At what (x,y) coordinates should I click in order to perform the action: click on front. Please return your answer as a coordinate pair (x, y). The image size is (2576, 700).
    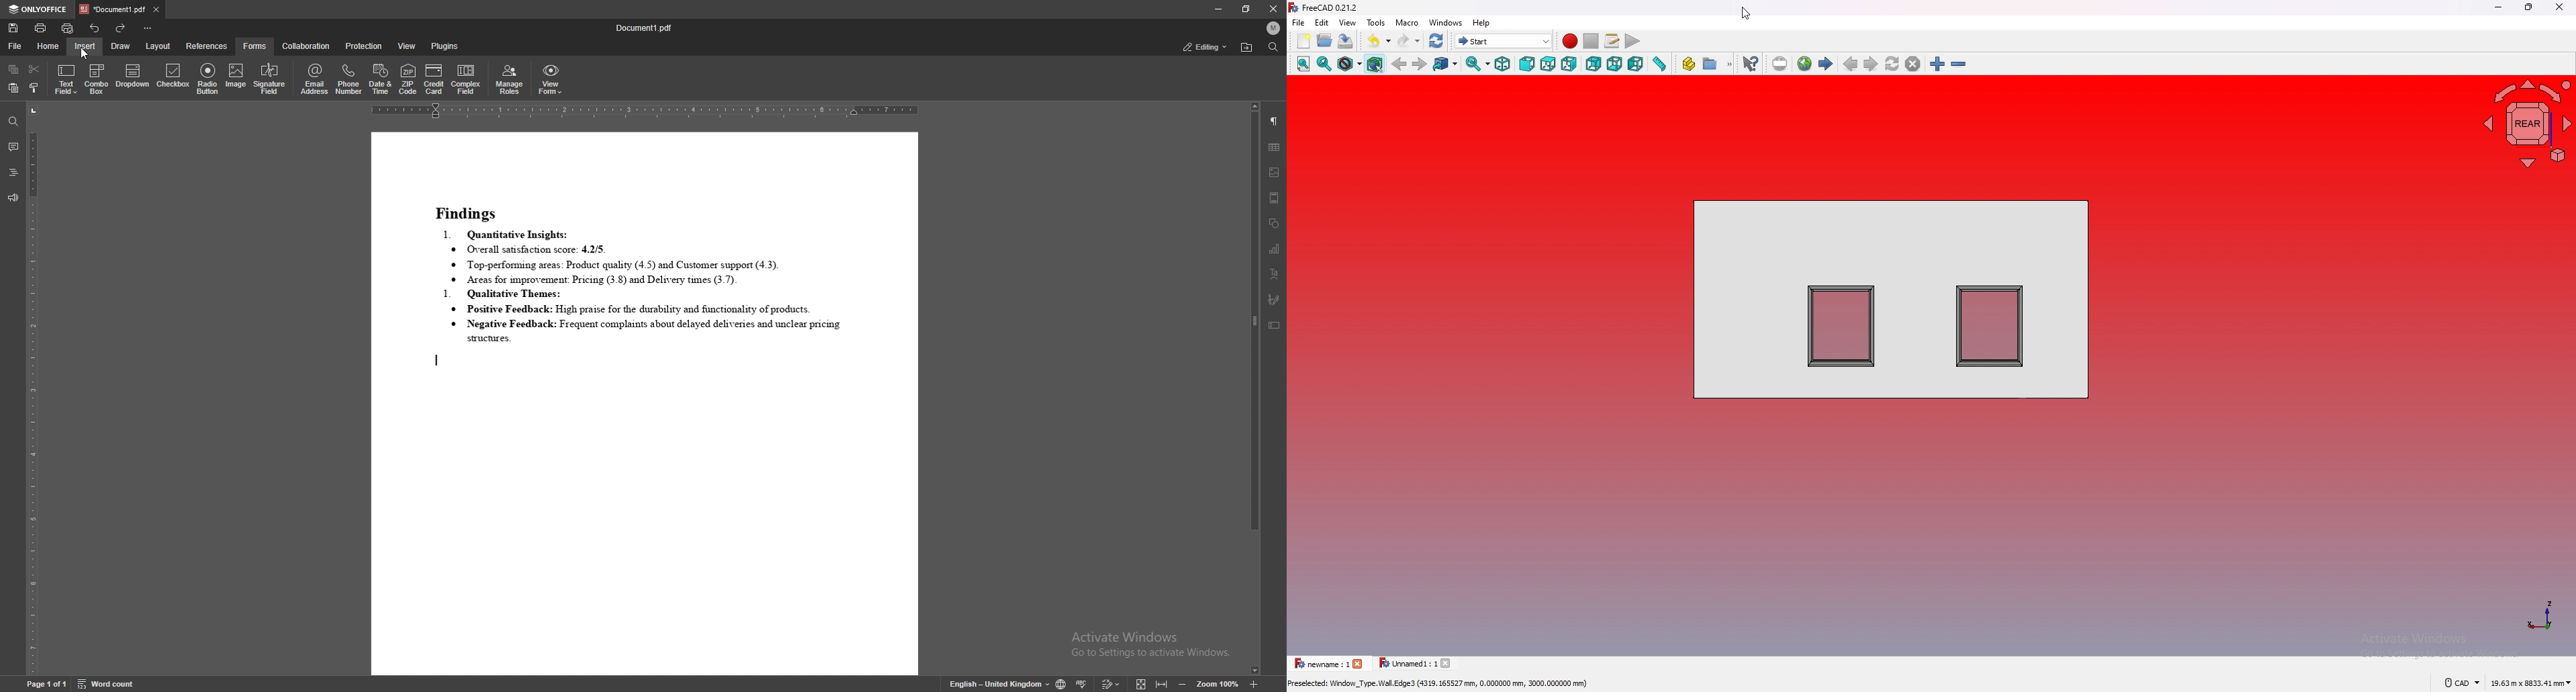
    Looking at the image, I should click on (1528, 64).